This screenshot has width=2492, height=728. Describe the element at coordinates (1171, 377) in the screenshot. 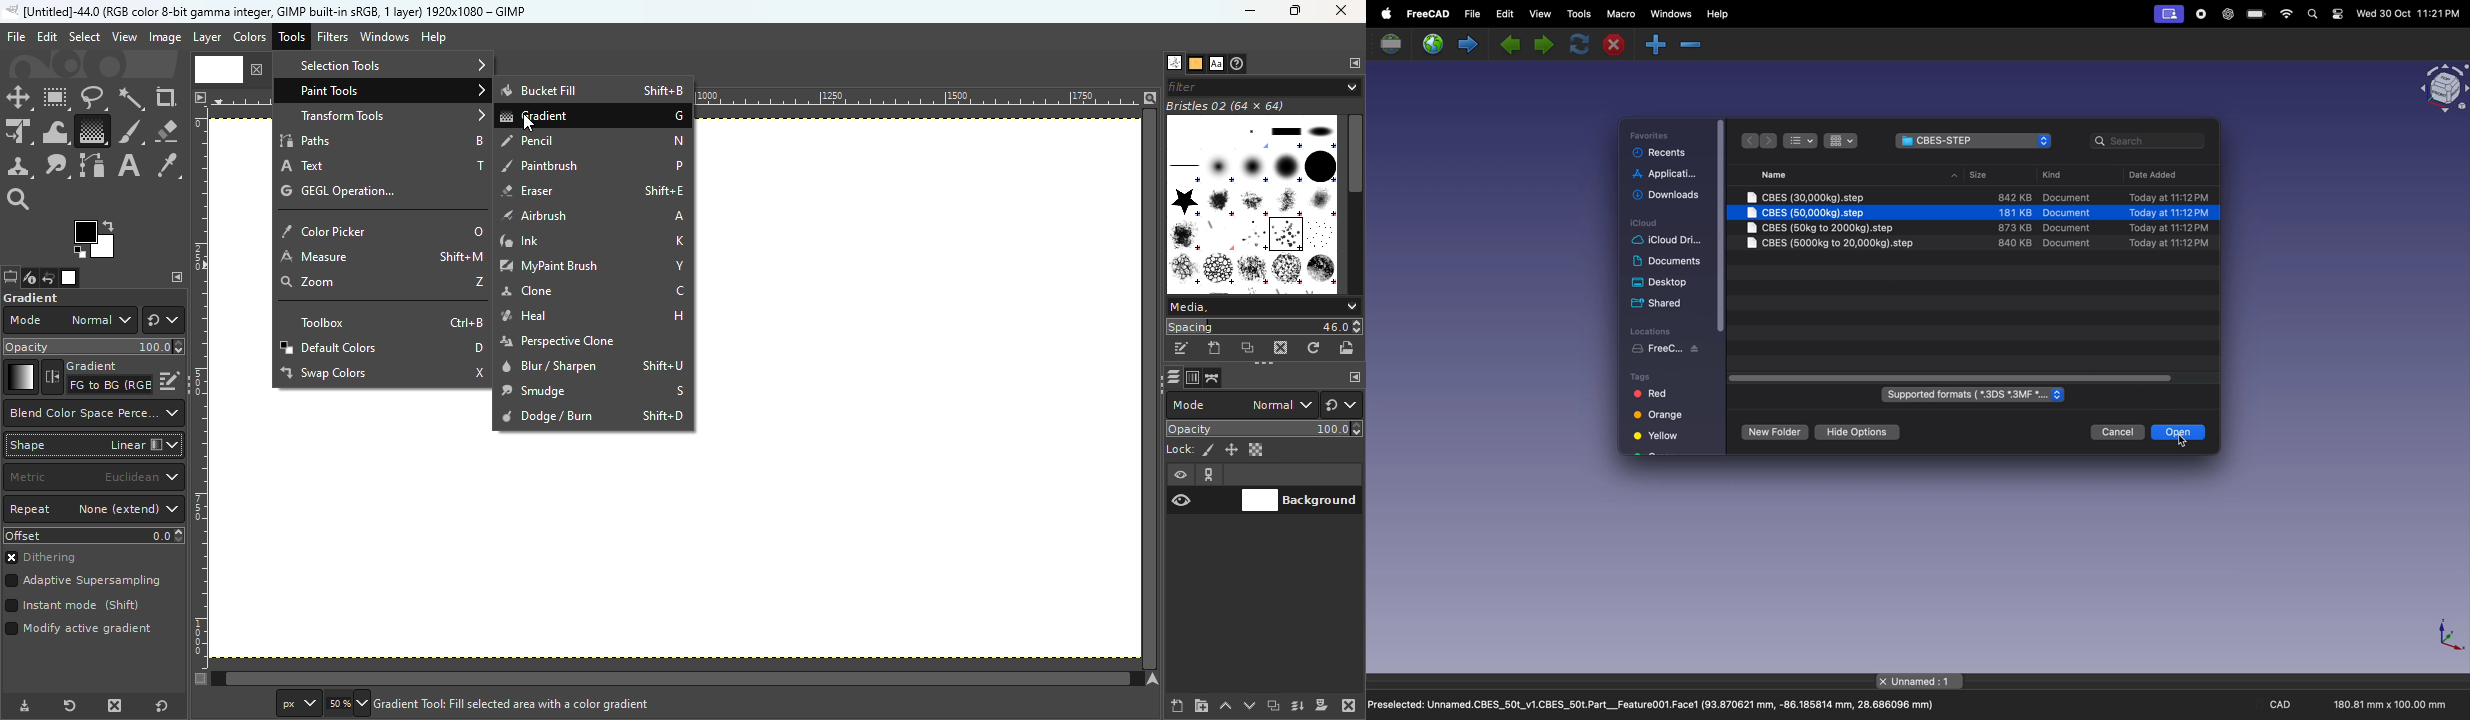

I see `Open the layers dialog` at that location.